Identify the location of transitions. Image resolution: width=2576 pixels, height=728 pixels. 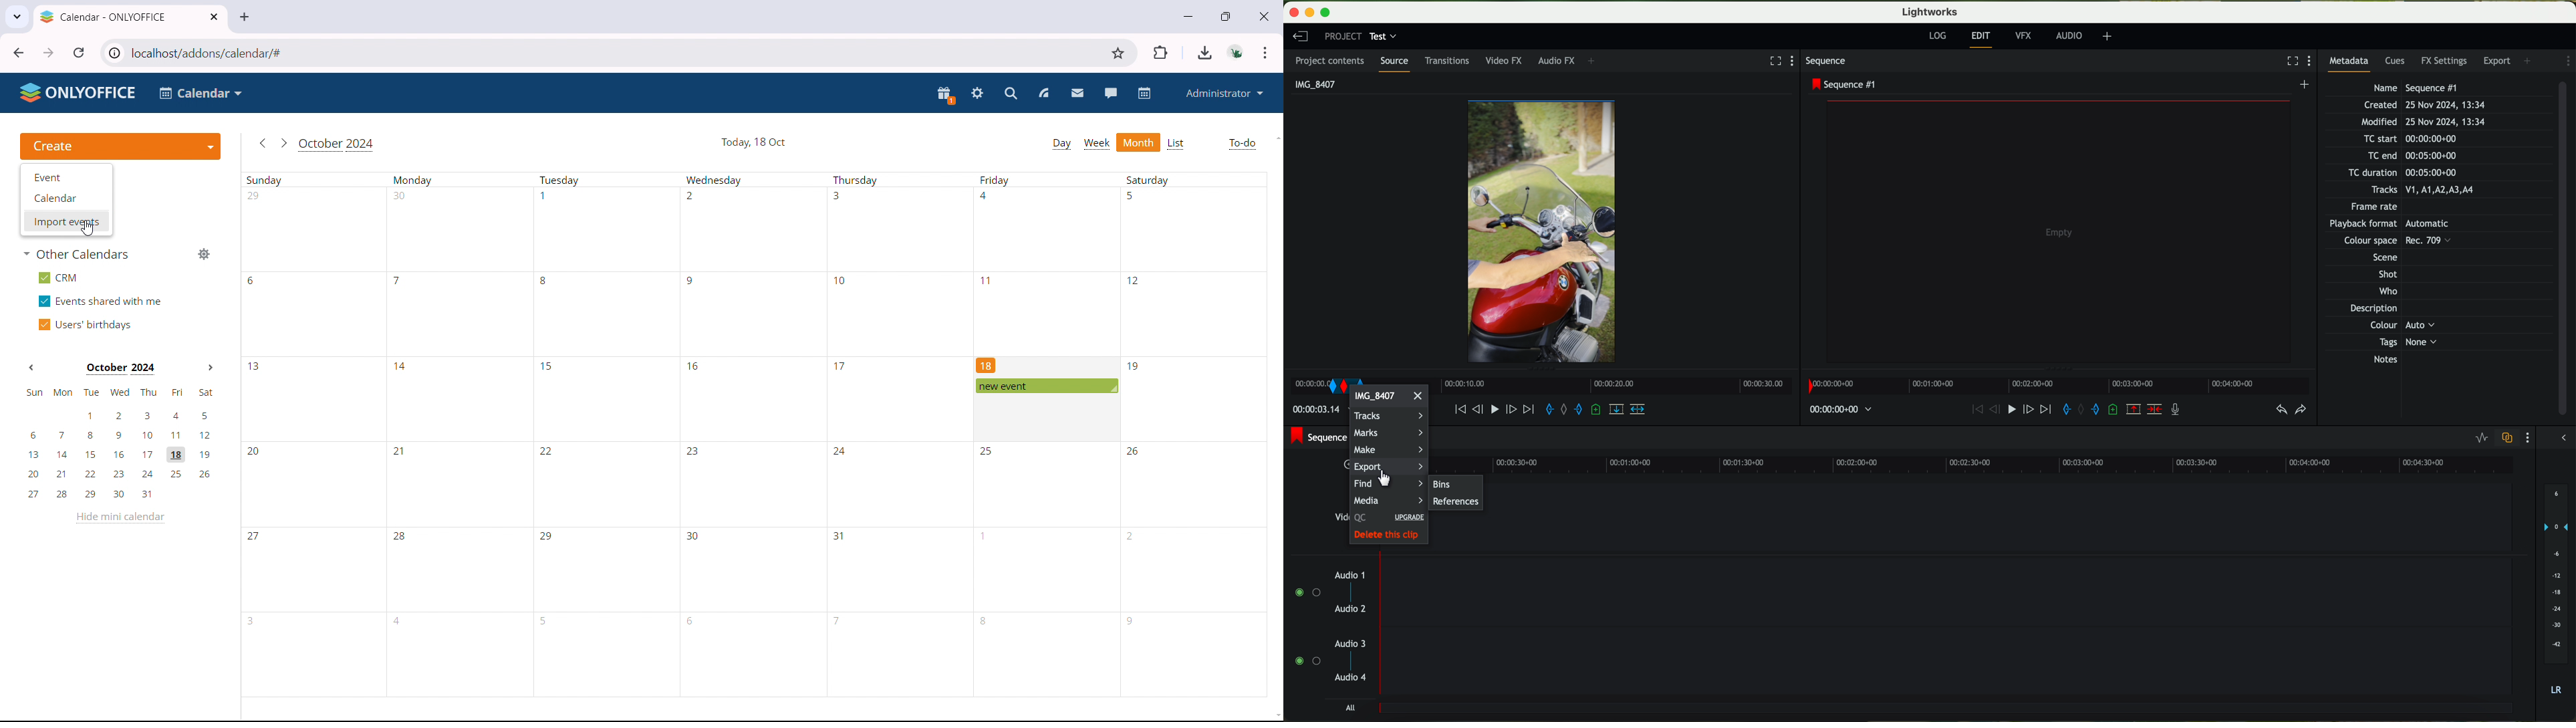
(1450, 60).